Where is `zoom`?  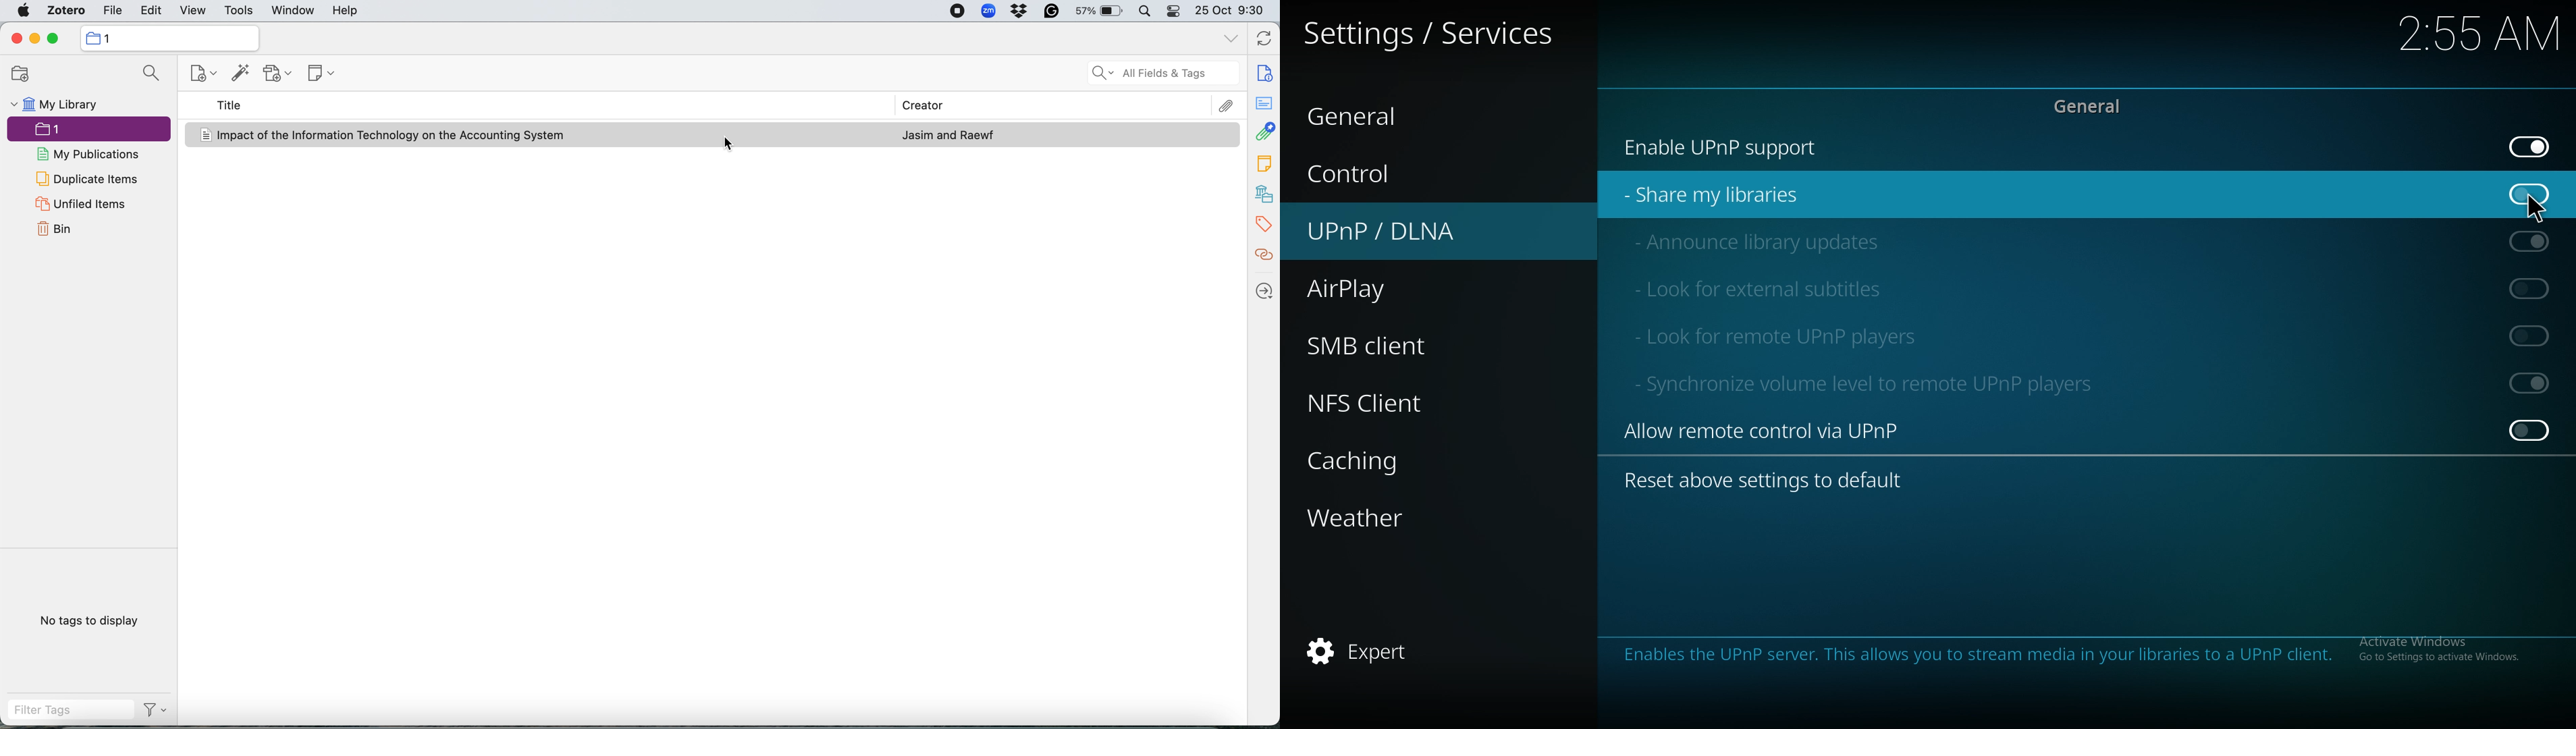 zoom is located at coordinates (989, 10).